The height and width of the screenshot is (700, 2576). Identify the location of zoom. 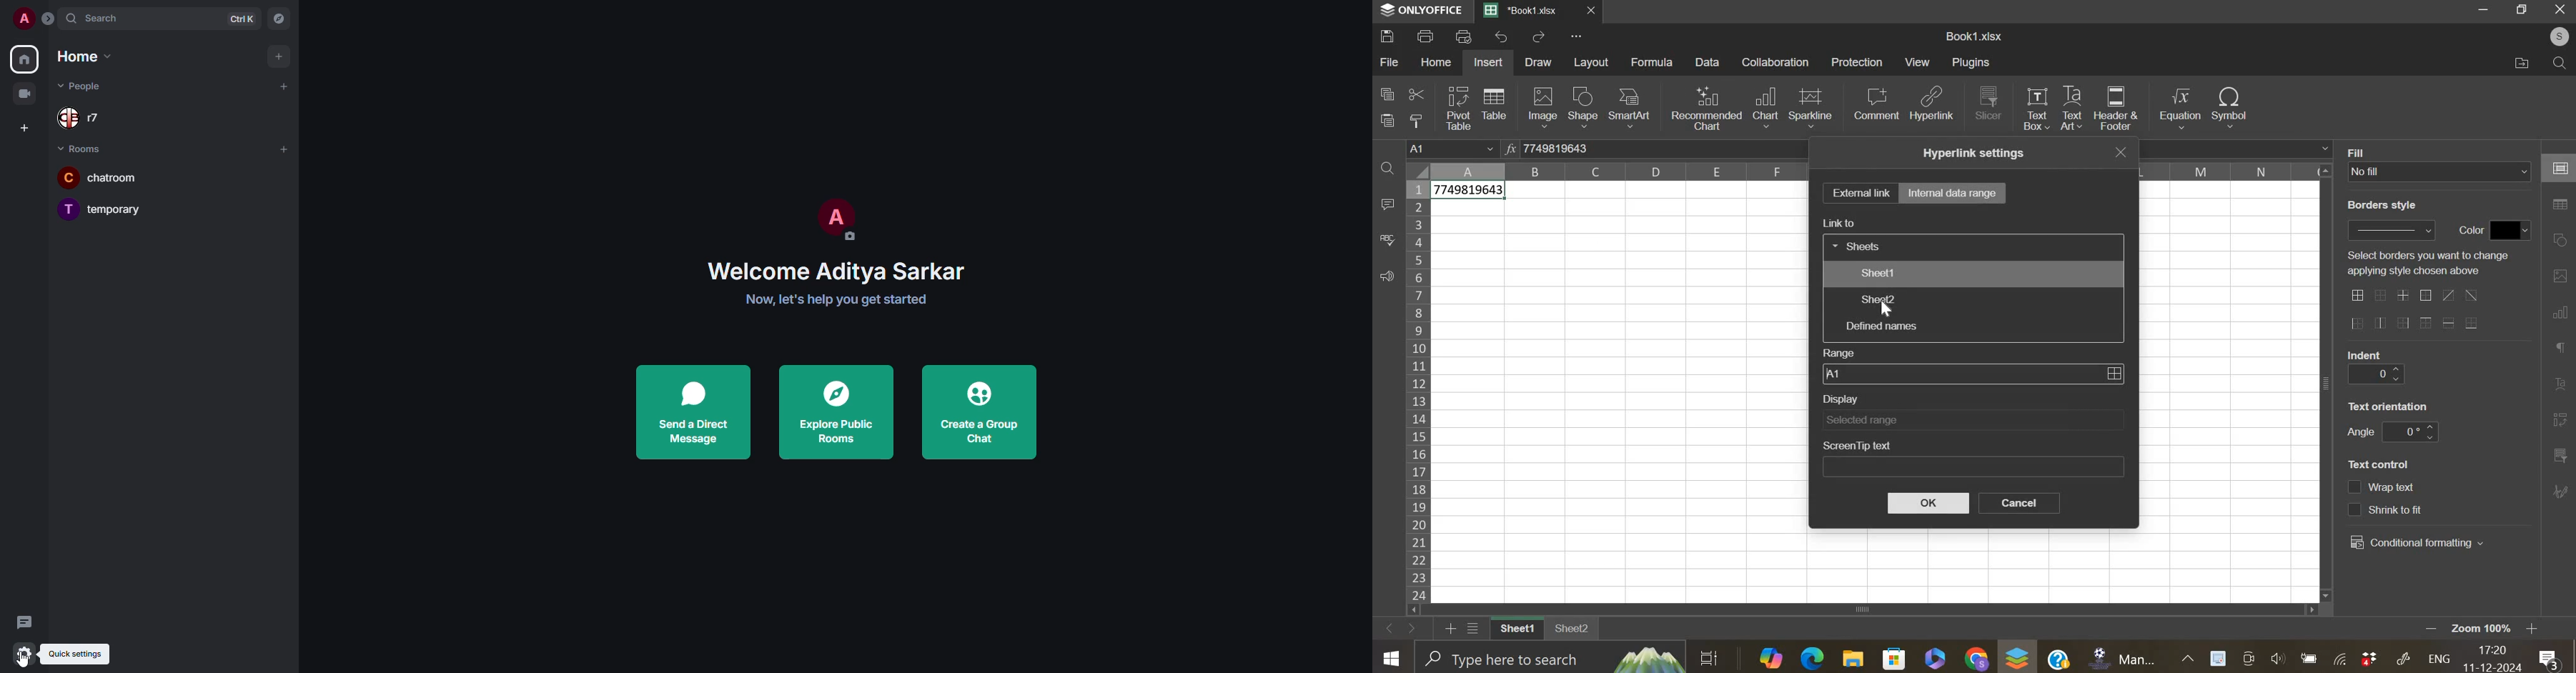
(2499, 630).